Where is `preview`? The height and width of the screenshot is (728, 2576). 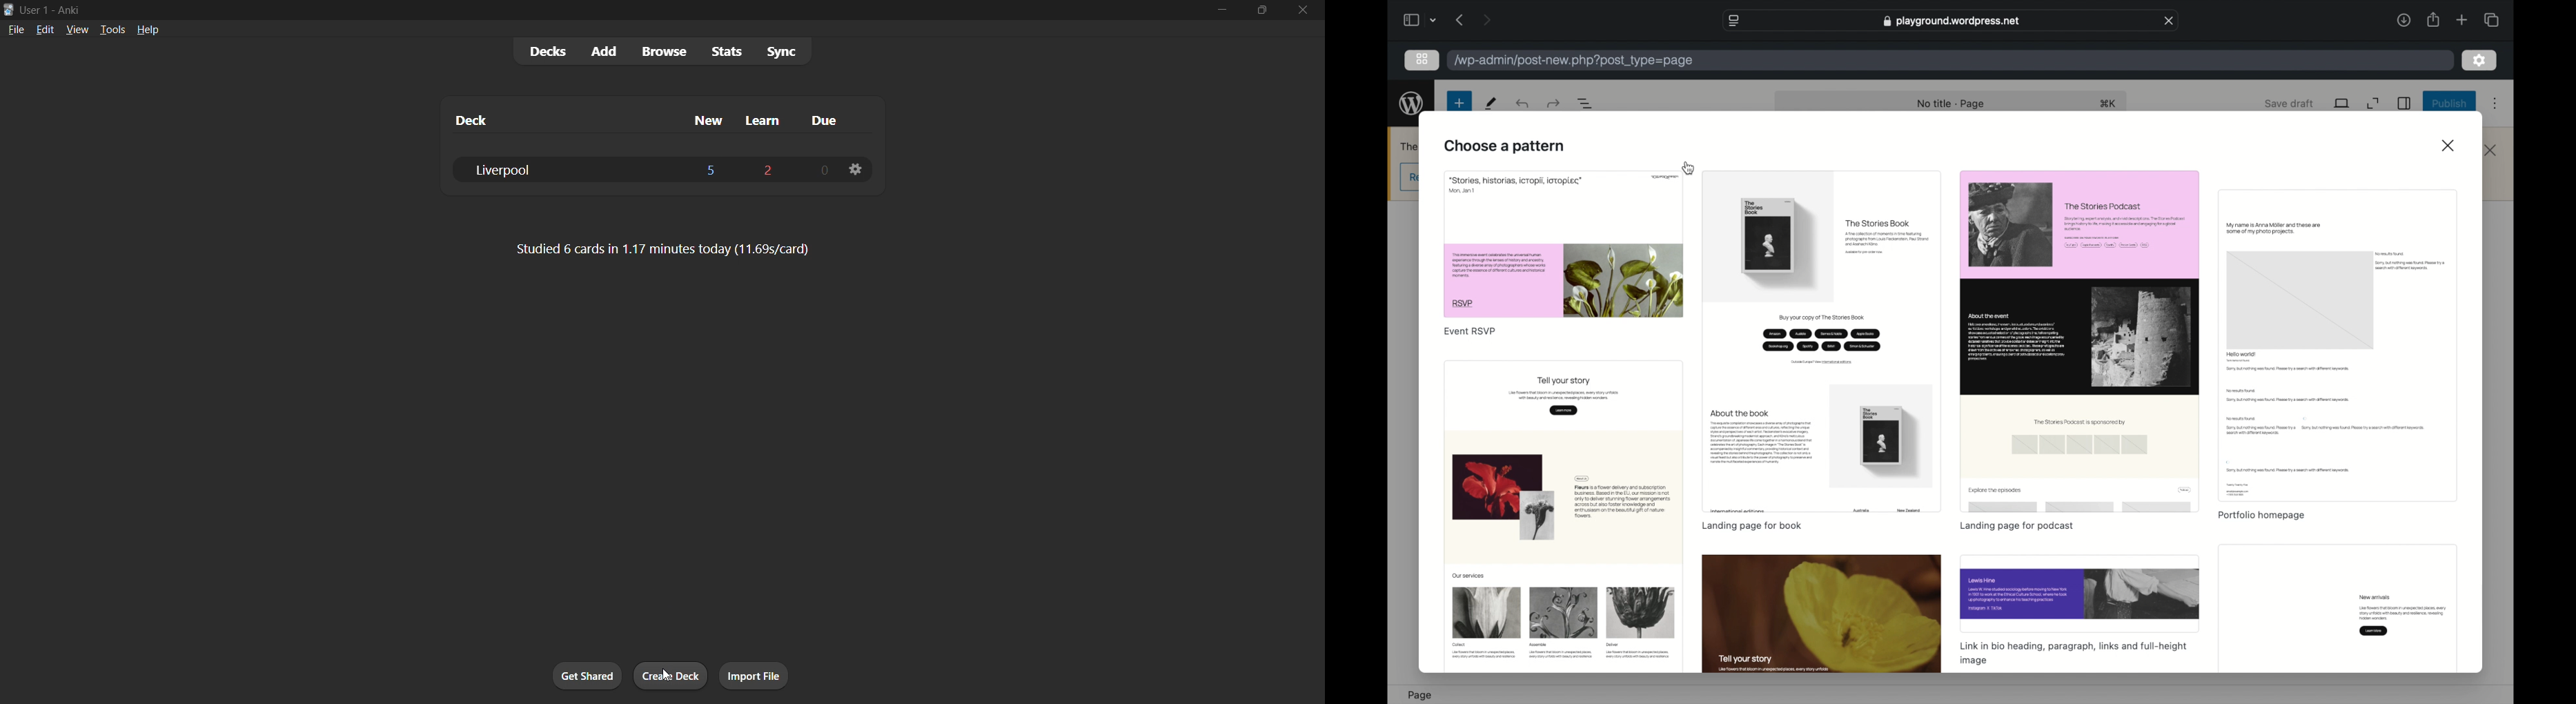 preview is located at coordinates (1822, 340).